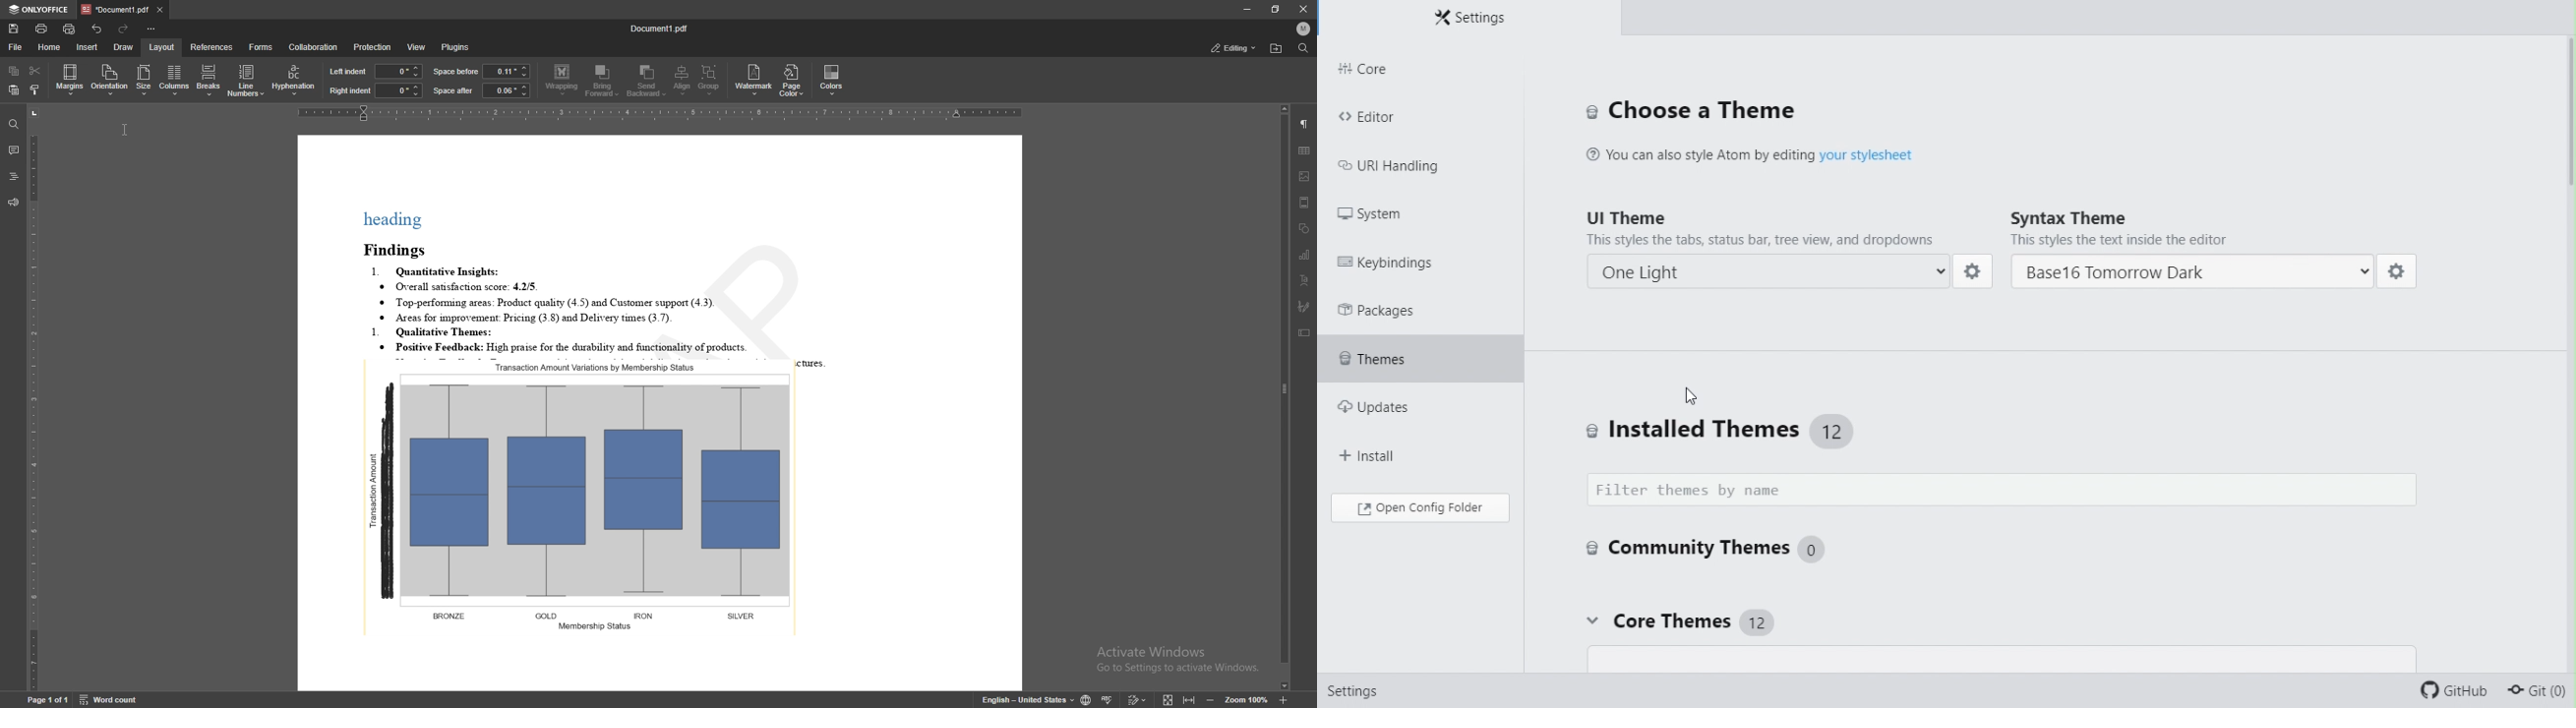 The height and width of the screenshot is (728, 2576). I want to click on Updates, so click(1390, 409).